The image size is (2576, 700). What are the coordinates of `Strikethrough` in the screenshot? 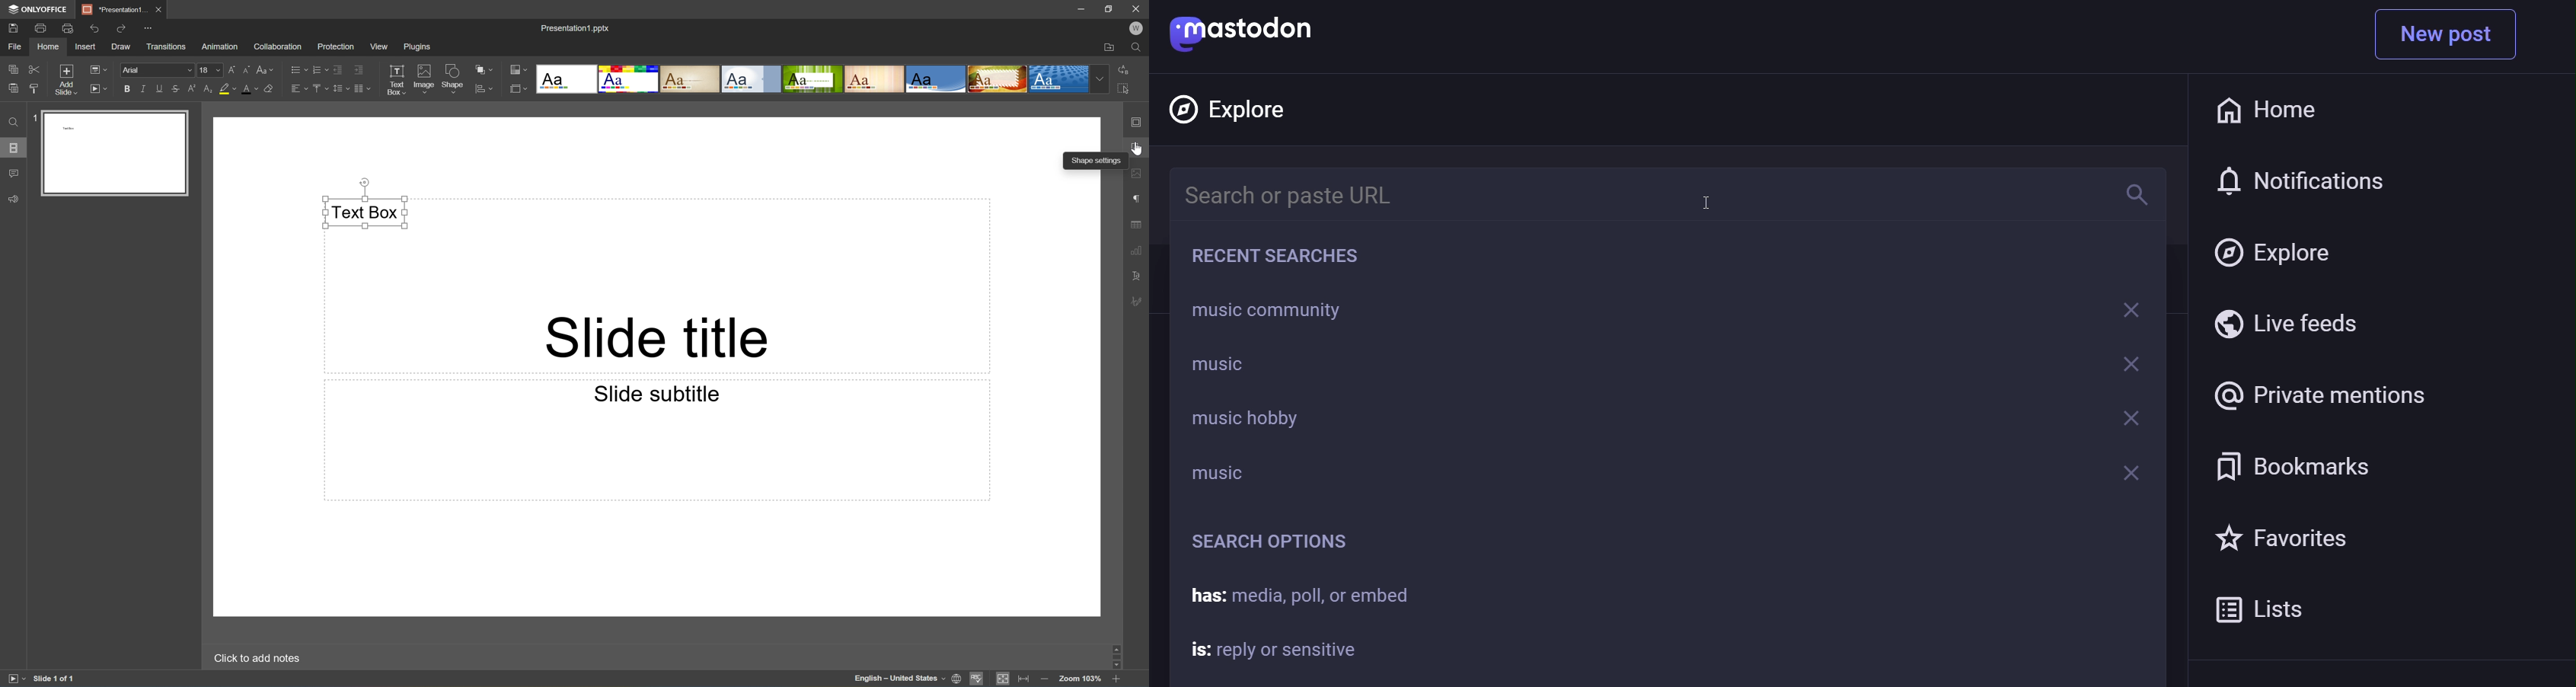 It's located at (173, 88).